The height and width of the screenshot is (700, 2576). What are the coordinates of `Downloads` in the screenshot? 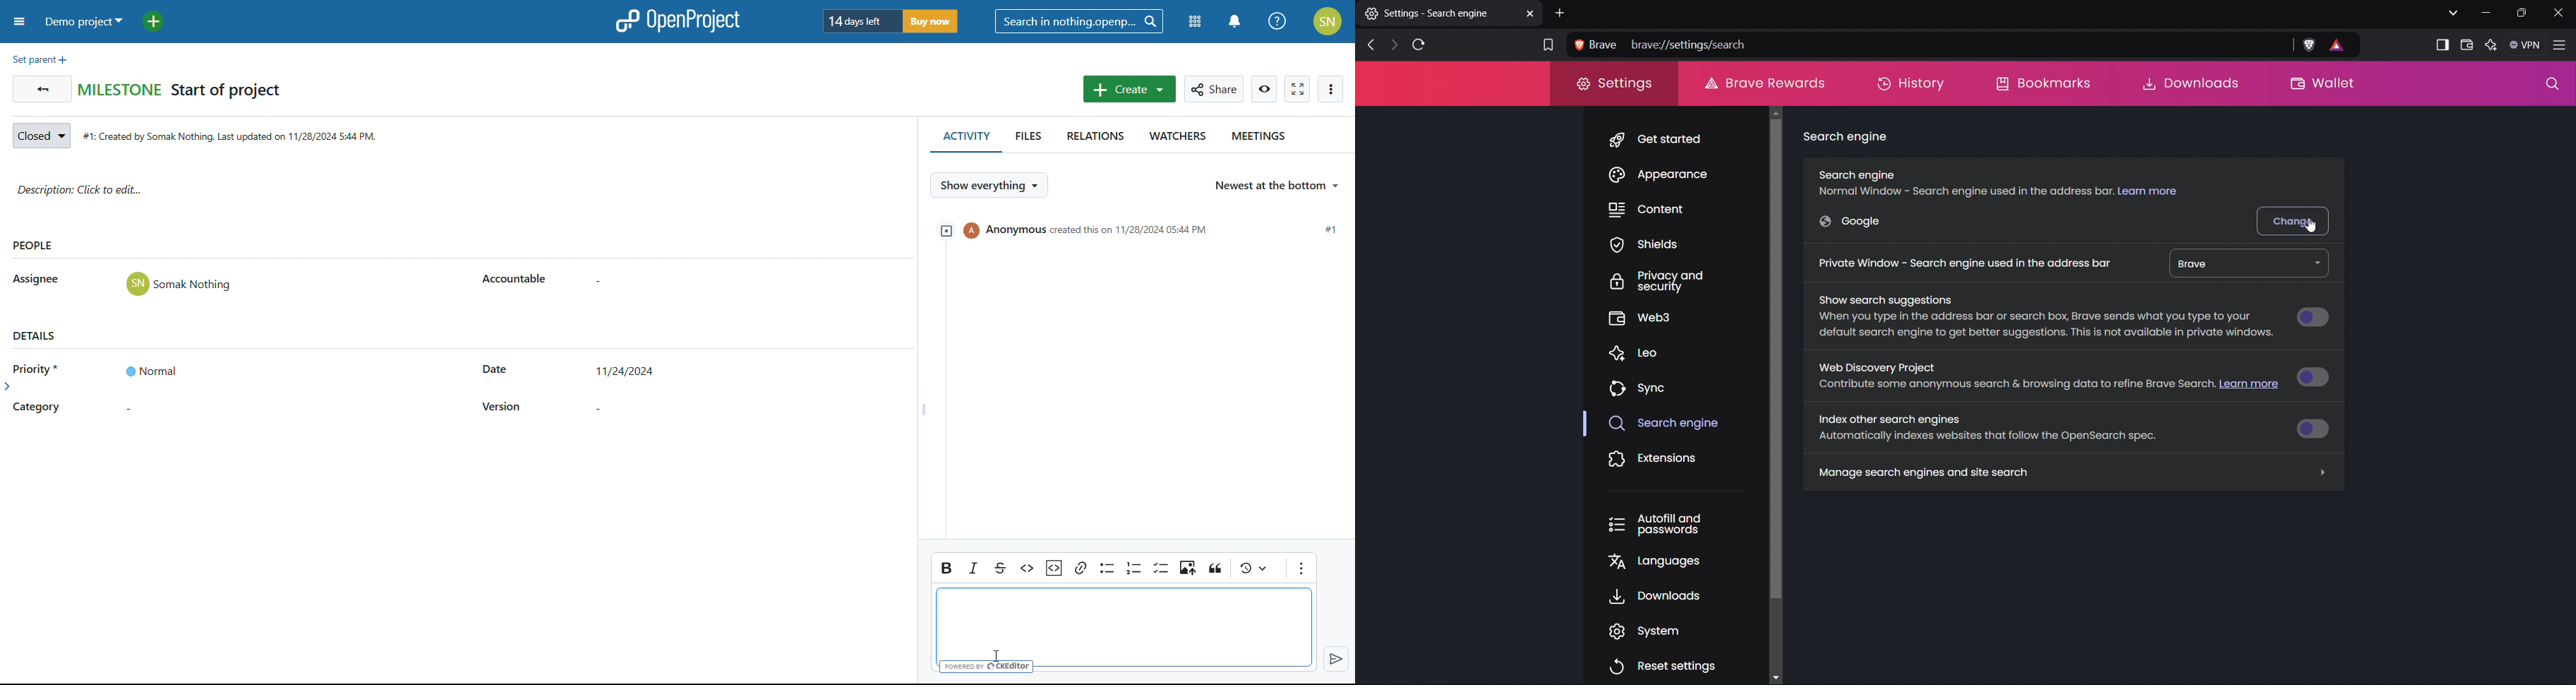 It's located at (2185, 83).